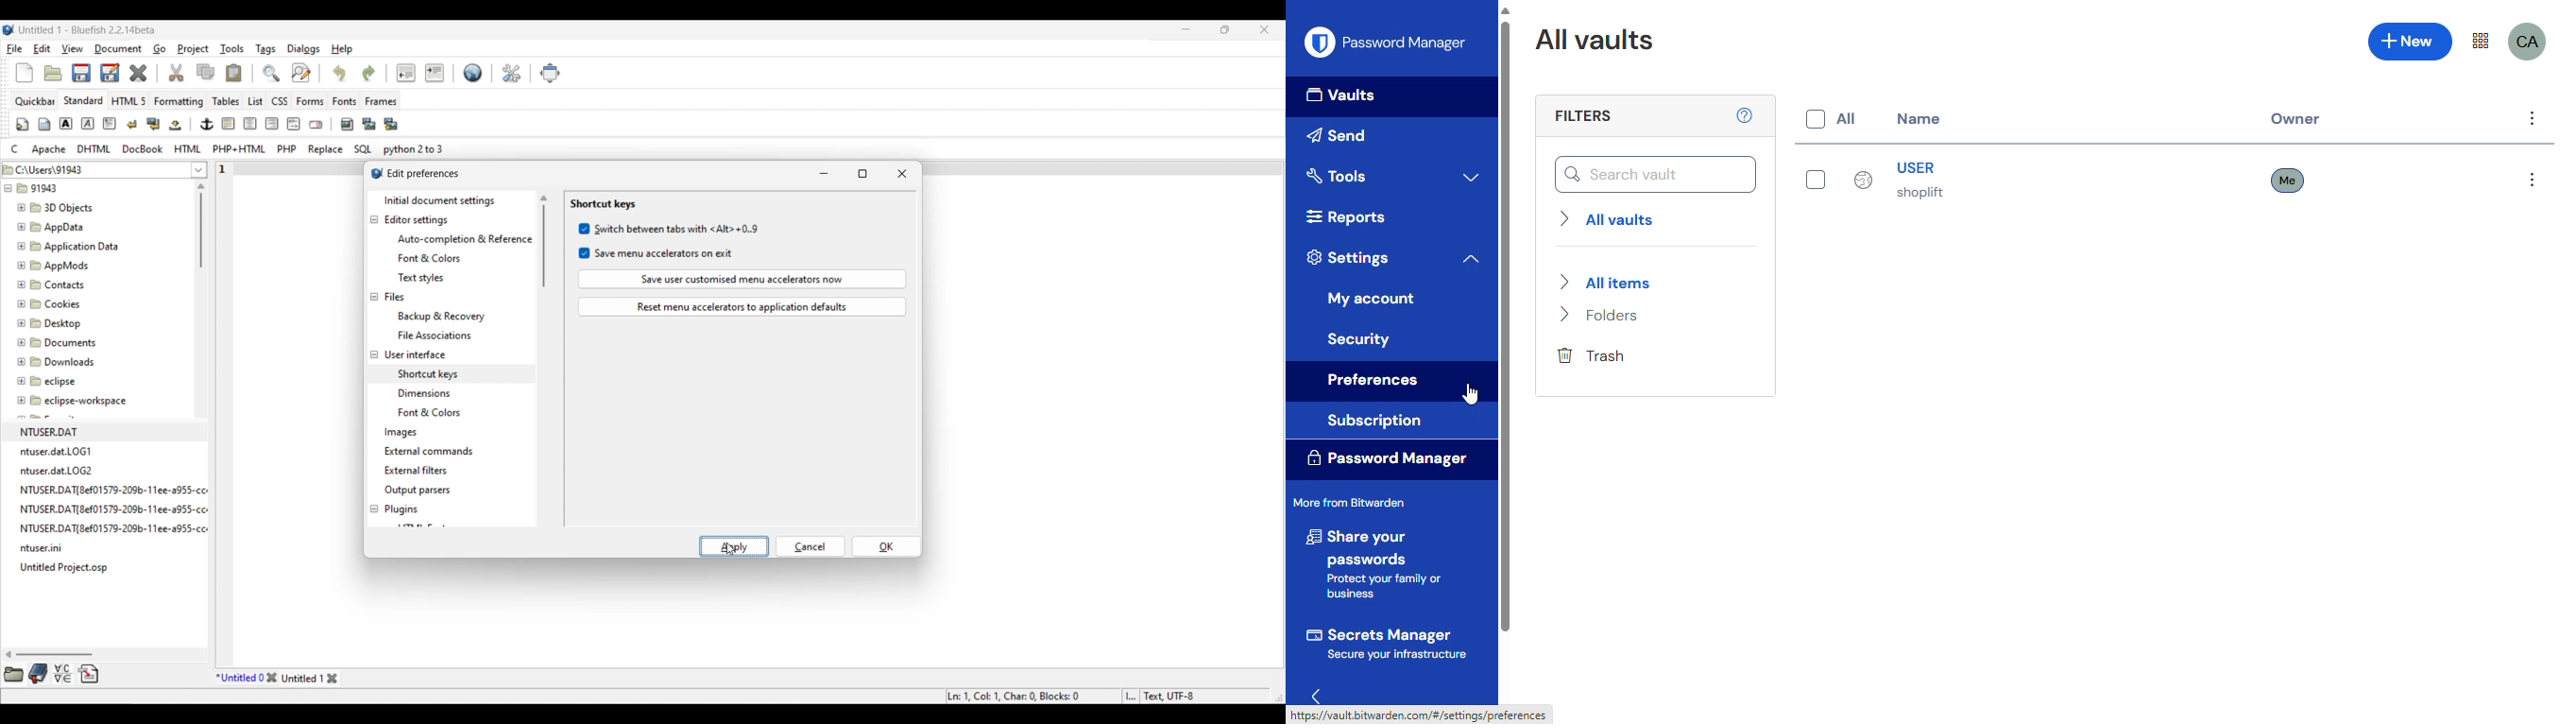 The height and width of the screenshot is (728, 2576). I want to click on Switch between tabs with <Alt>+0.9, so click(669, 229).